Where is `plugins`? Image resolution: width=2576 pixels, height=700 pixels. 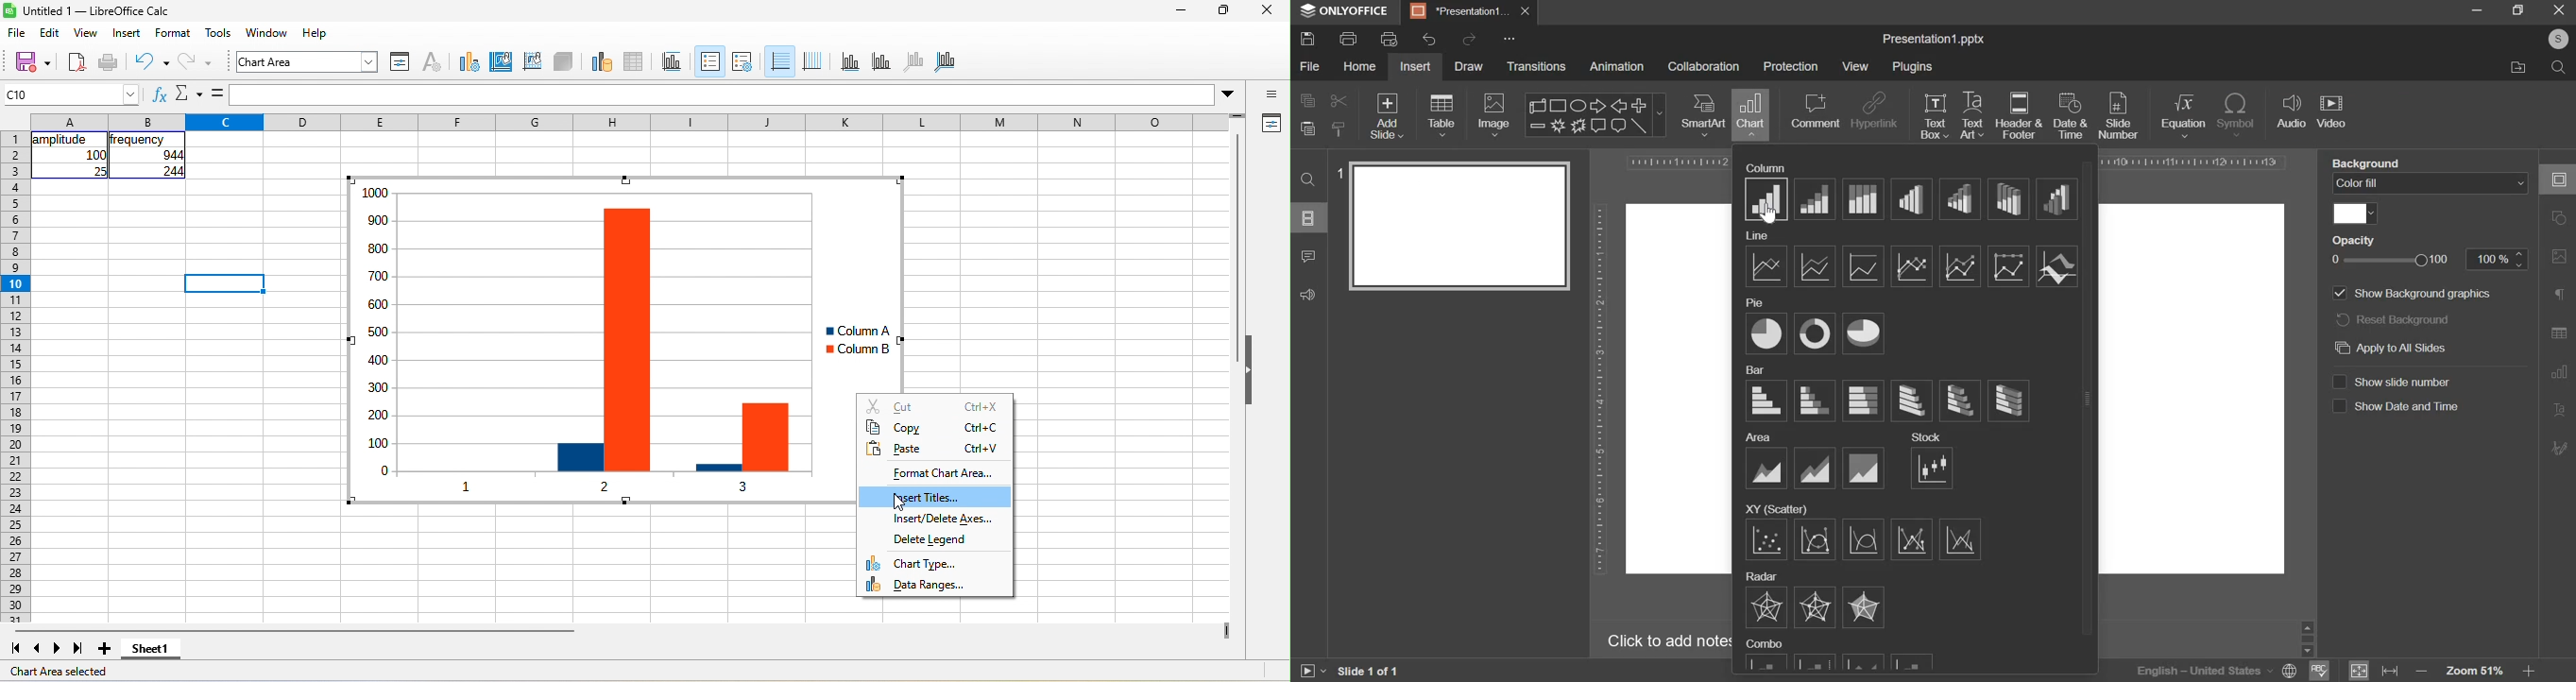 plugins is located at coordinates (1911, 64).